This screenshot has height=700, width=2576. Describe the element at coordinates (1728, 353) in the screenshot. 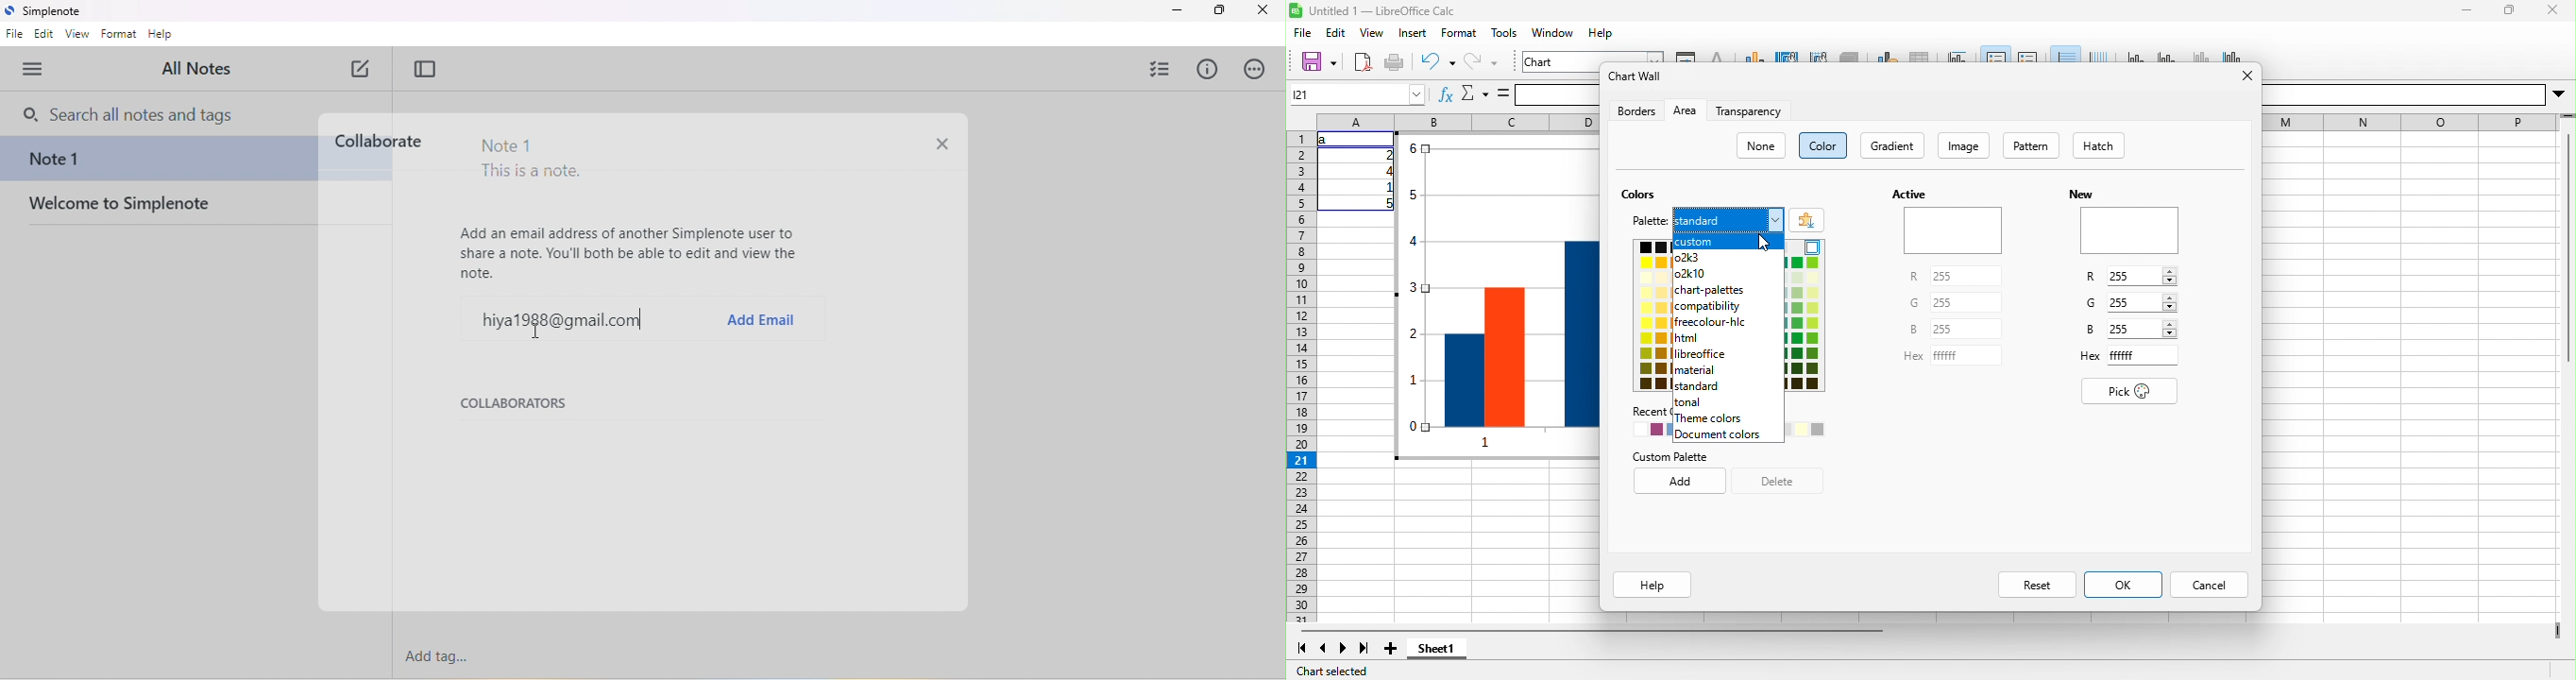

I see `libreoffice` at that location.